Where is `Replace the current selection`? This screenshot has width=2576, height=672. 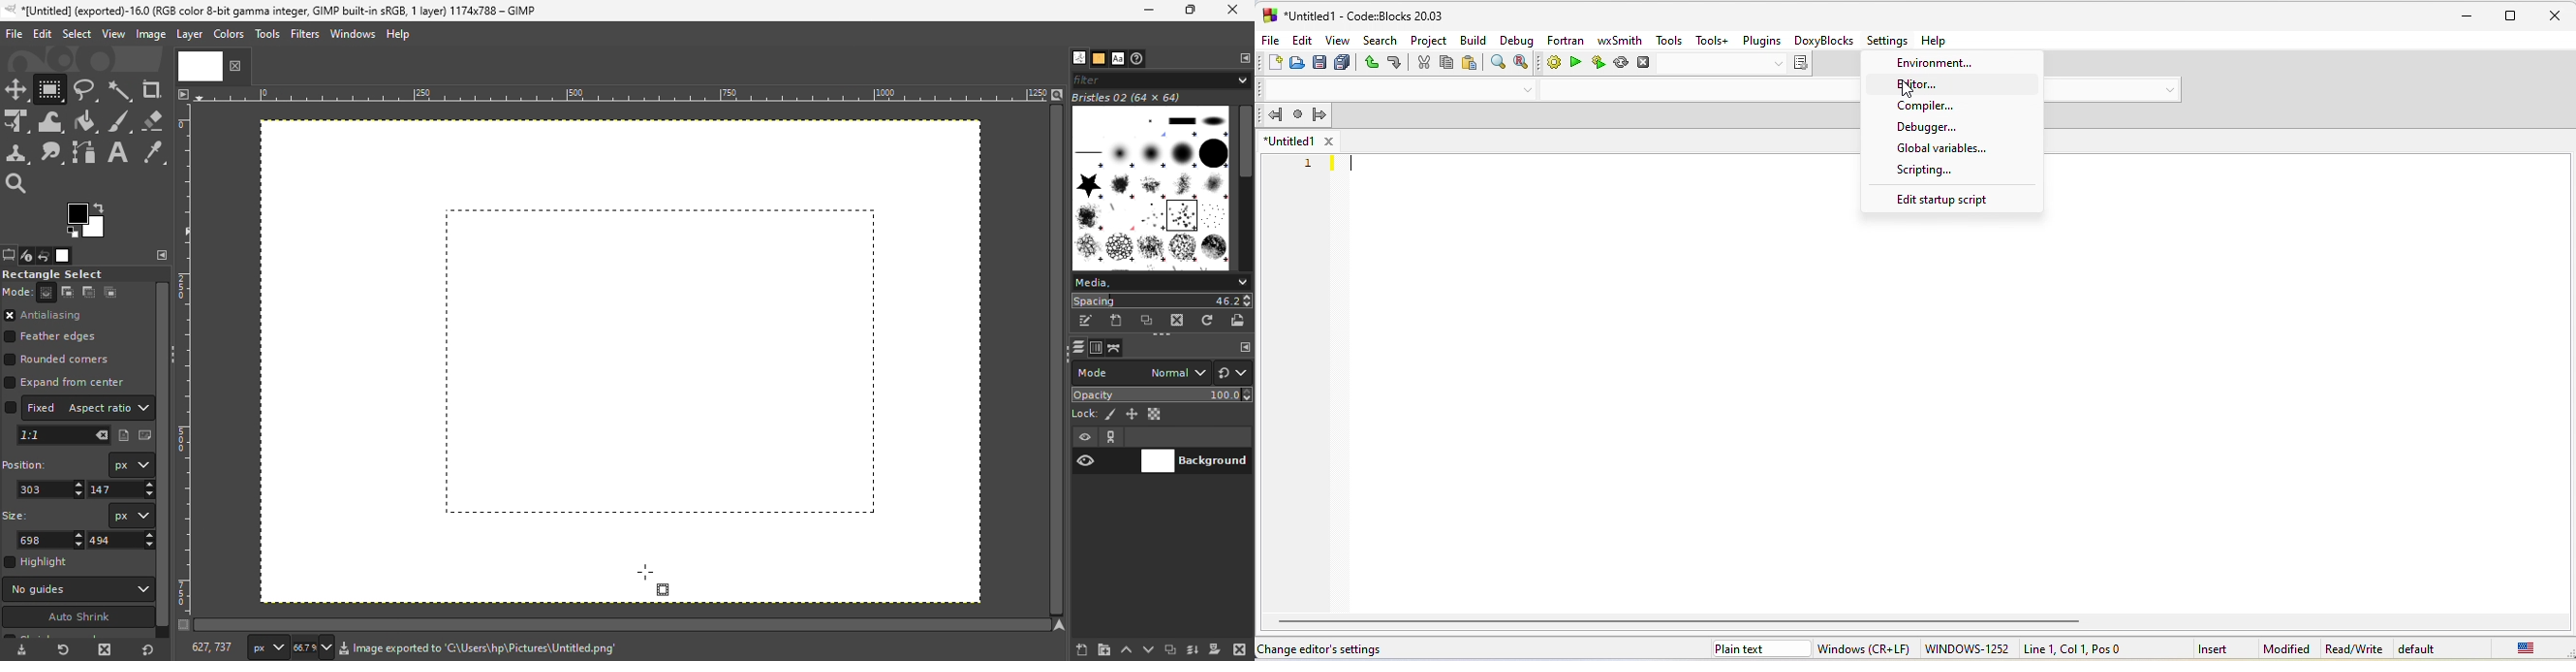 Replace the current selection is located at coordinates (49, 293).